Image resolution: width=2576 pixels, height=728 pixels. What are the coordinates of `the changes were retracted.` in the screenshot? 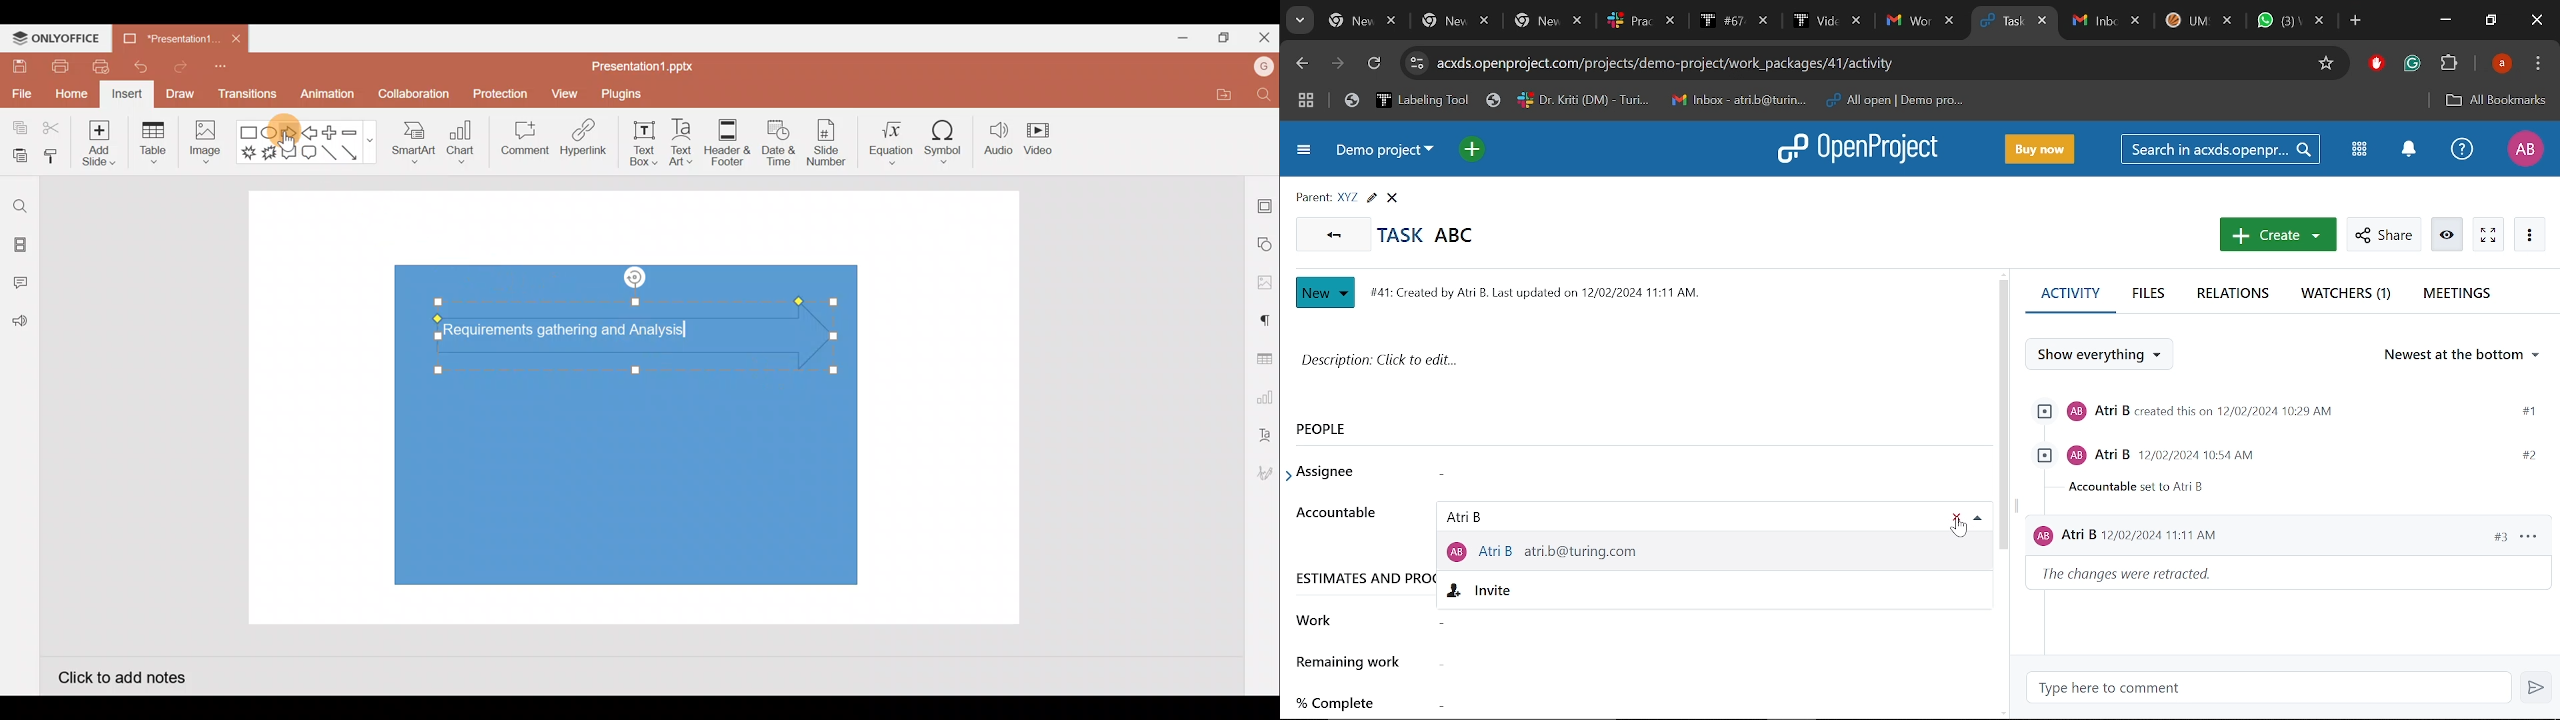 It's located at (2135, 577).